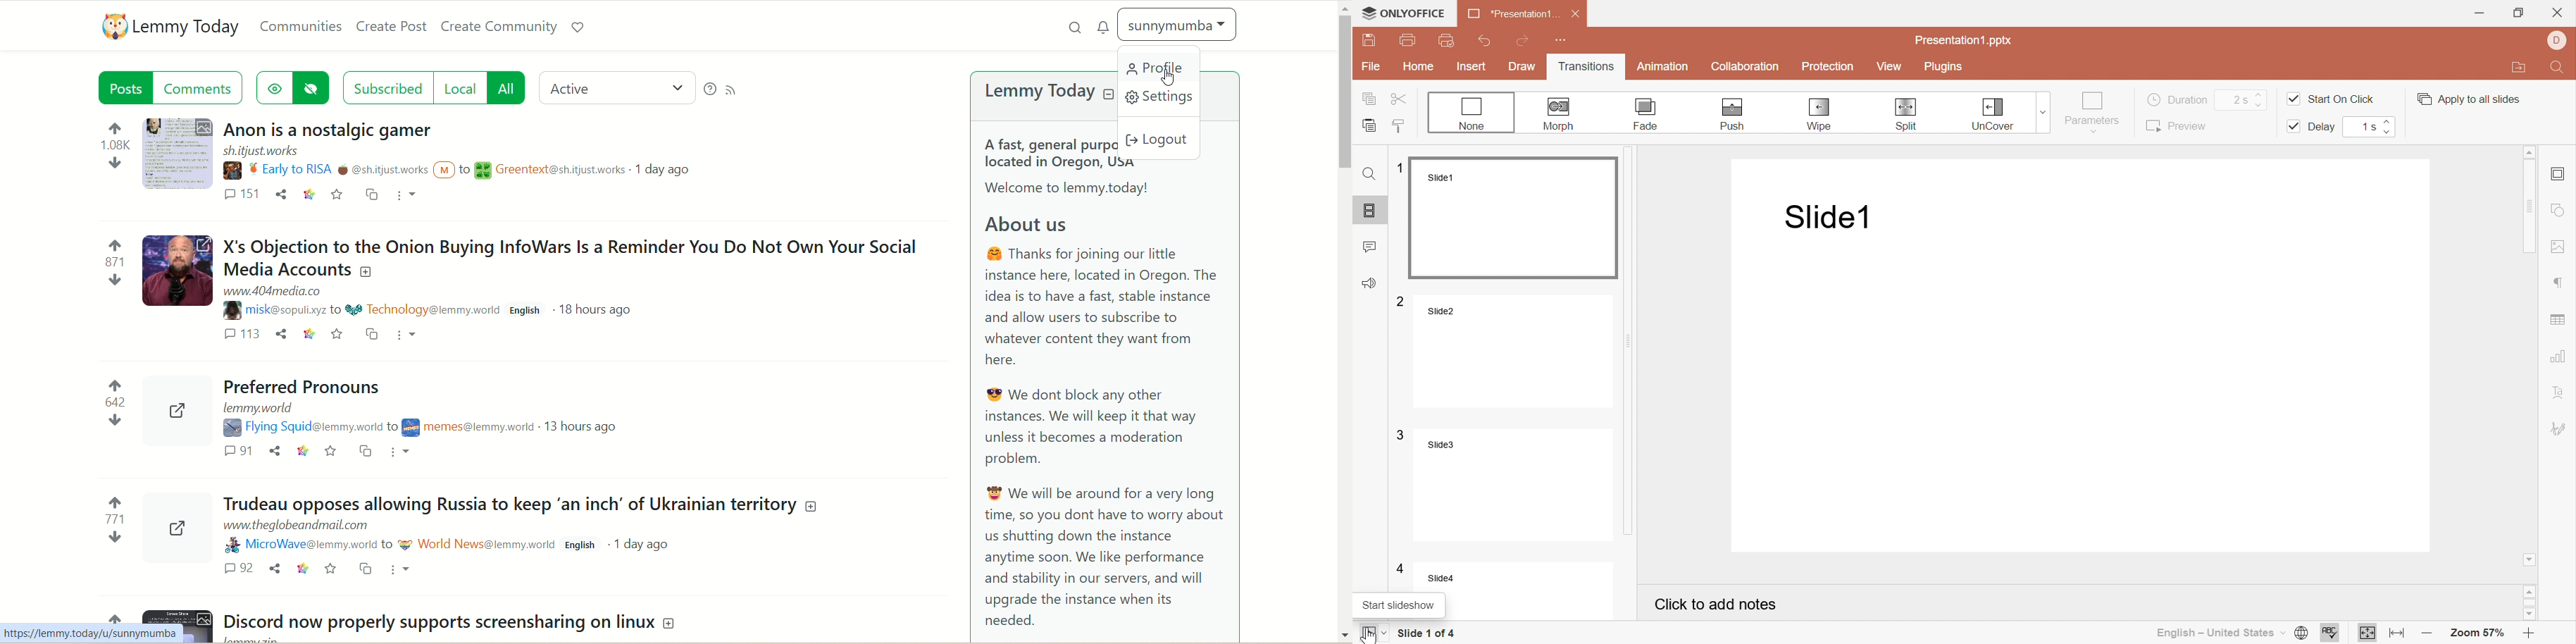  I want to click on Scroll bar, so click(2531, 602).